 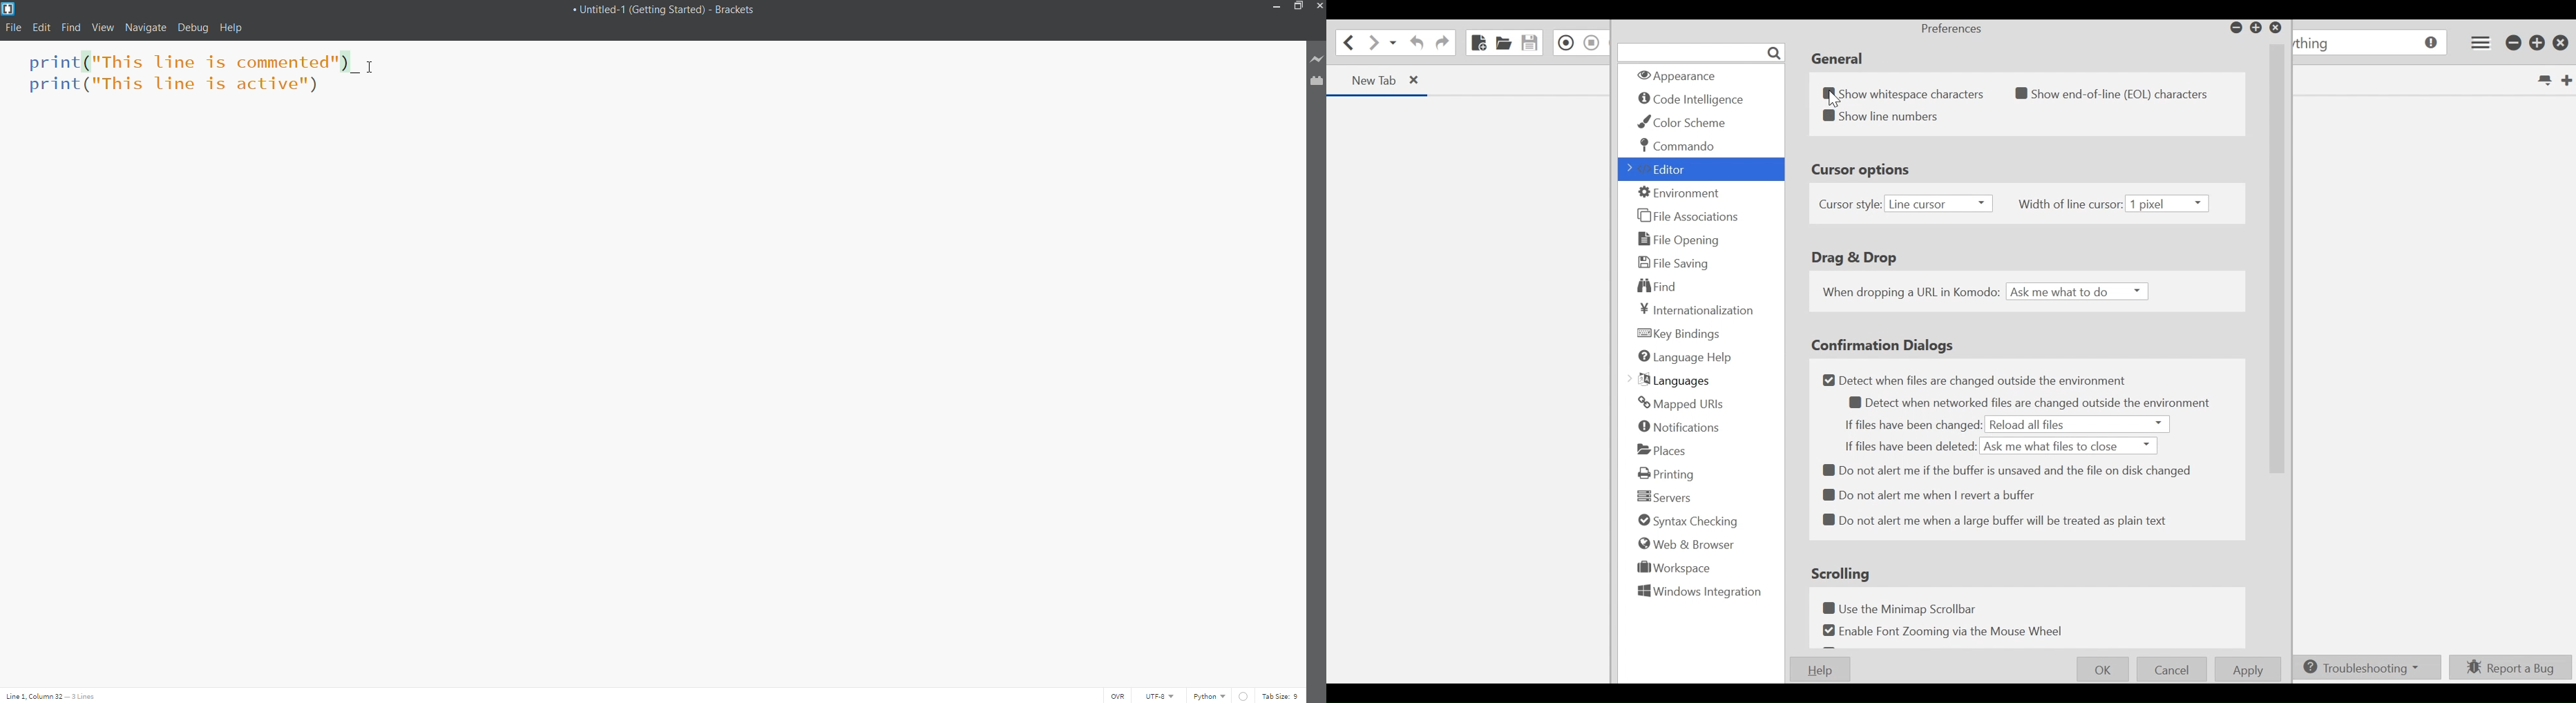 I want to click on Commando, so click(x=1677, y=147).